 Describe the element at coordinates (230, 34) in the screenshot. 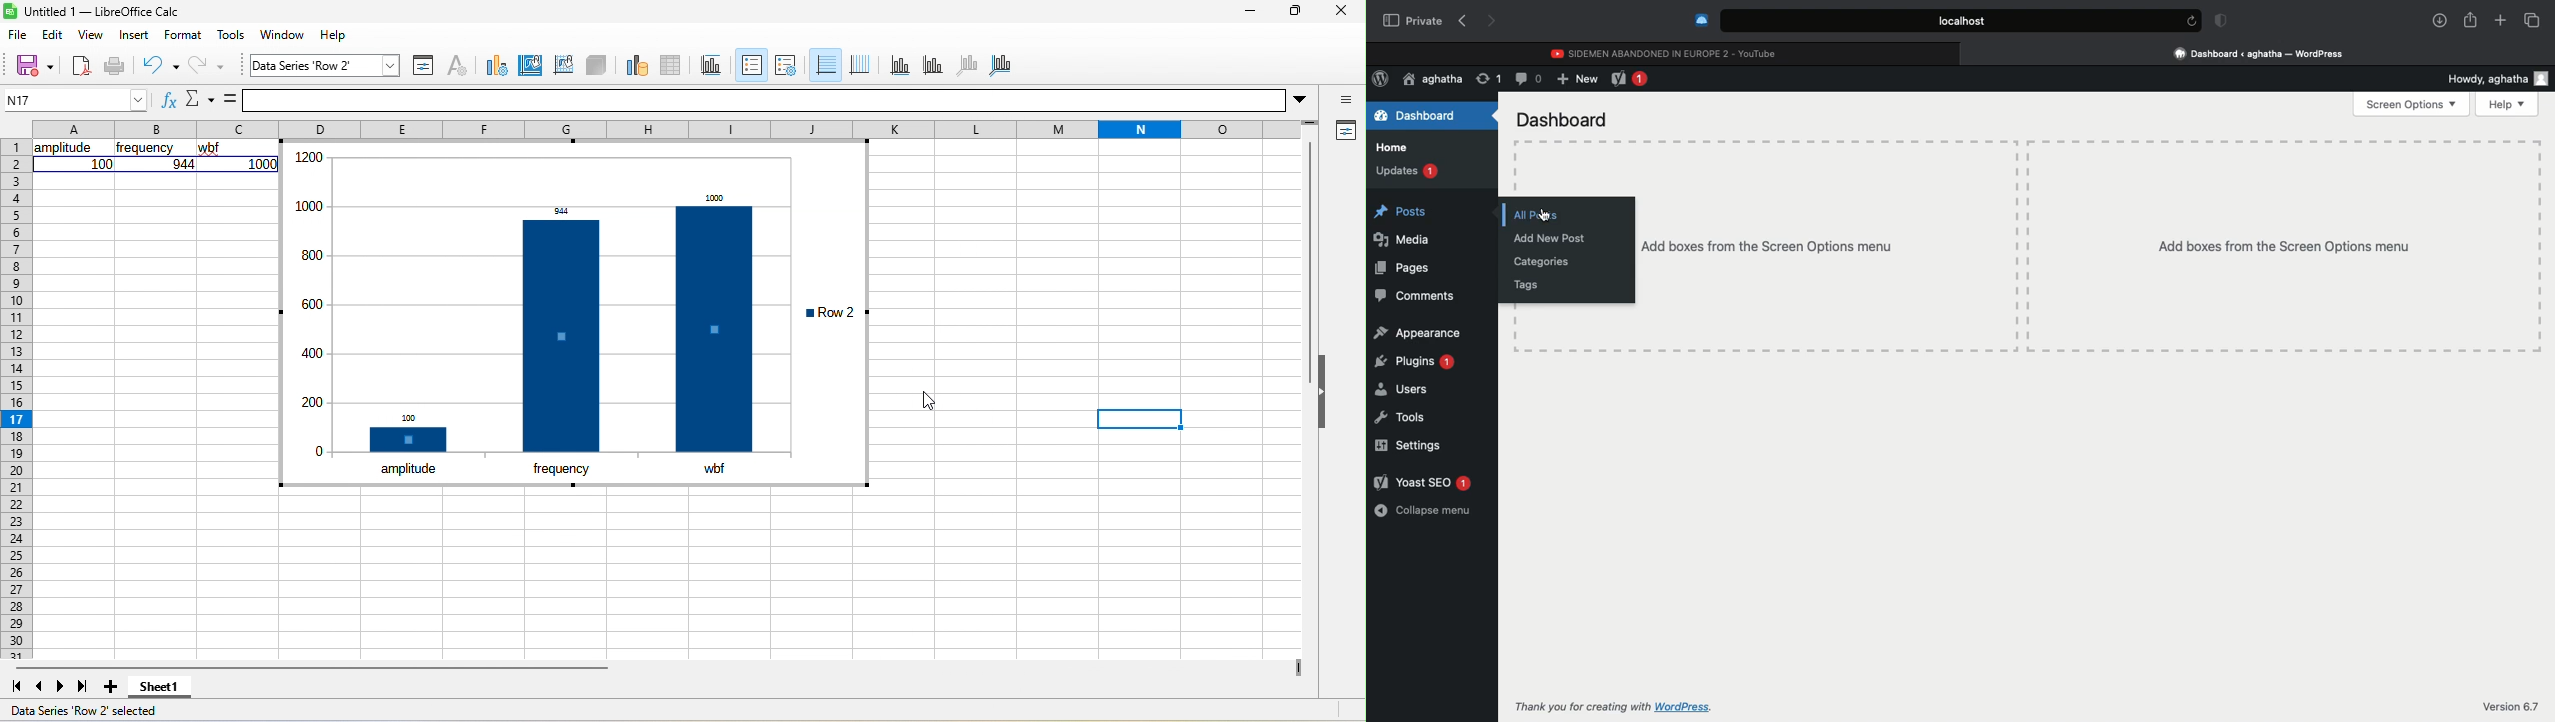

I see `tools` at that location.